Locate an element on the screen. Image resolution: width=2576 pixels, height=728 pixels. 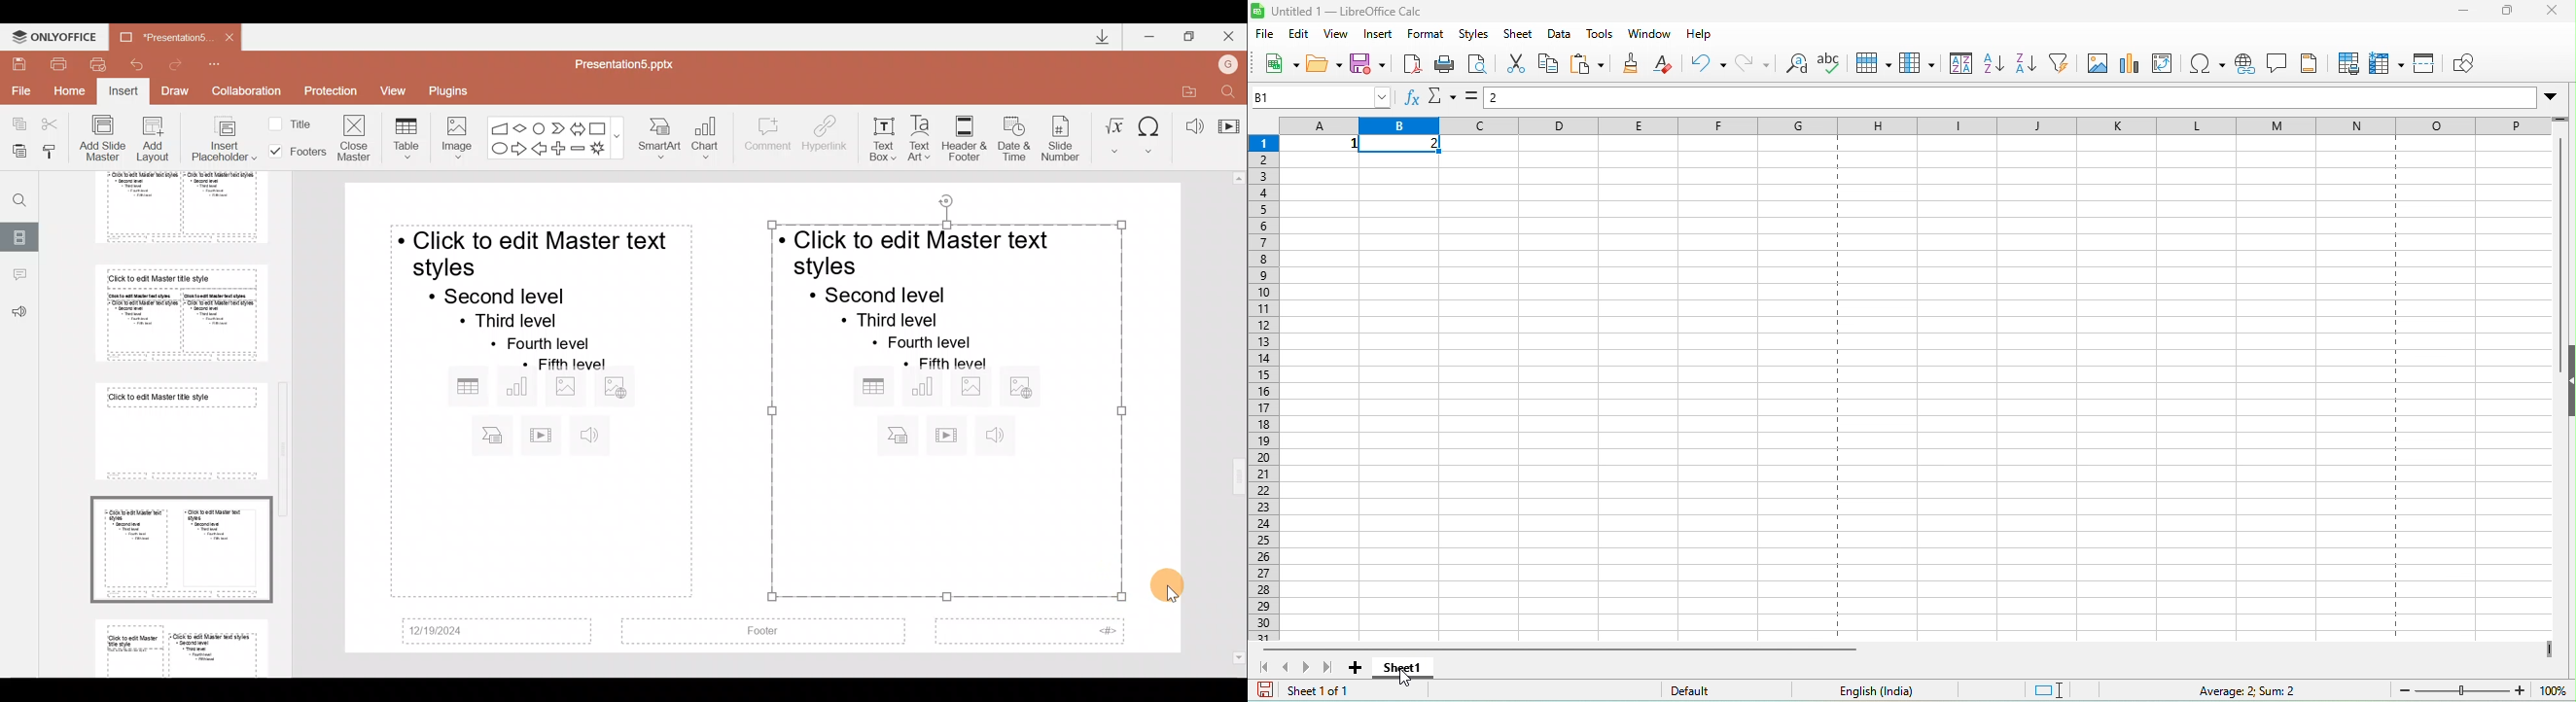
Document name is located at coordinates (155, 36).